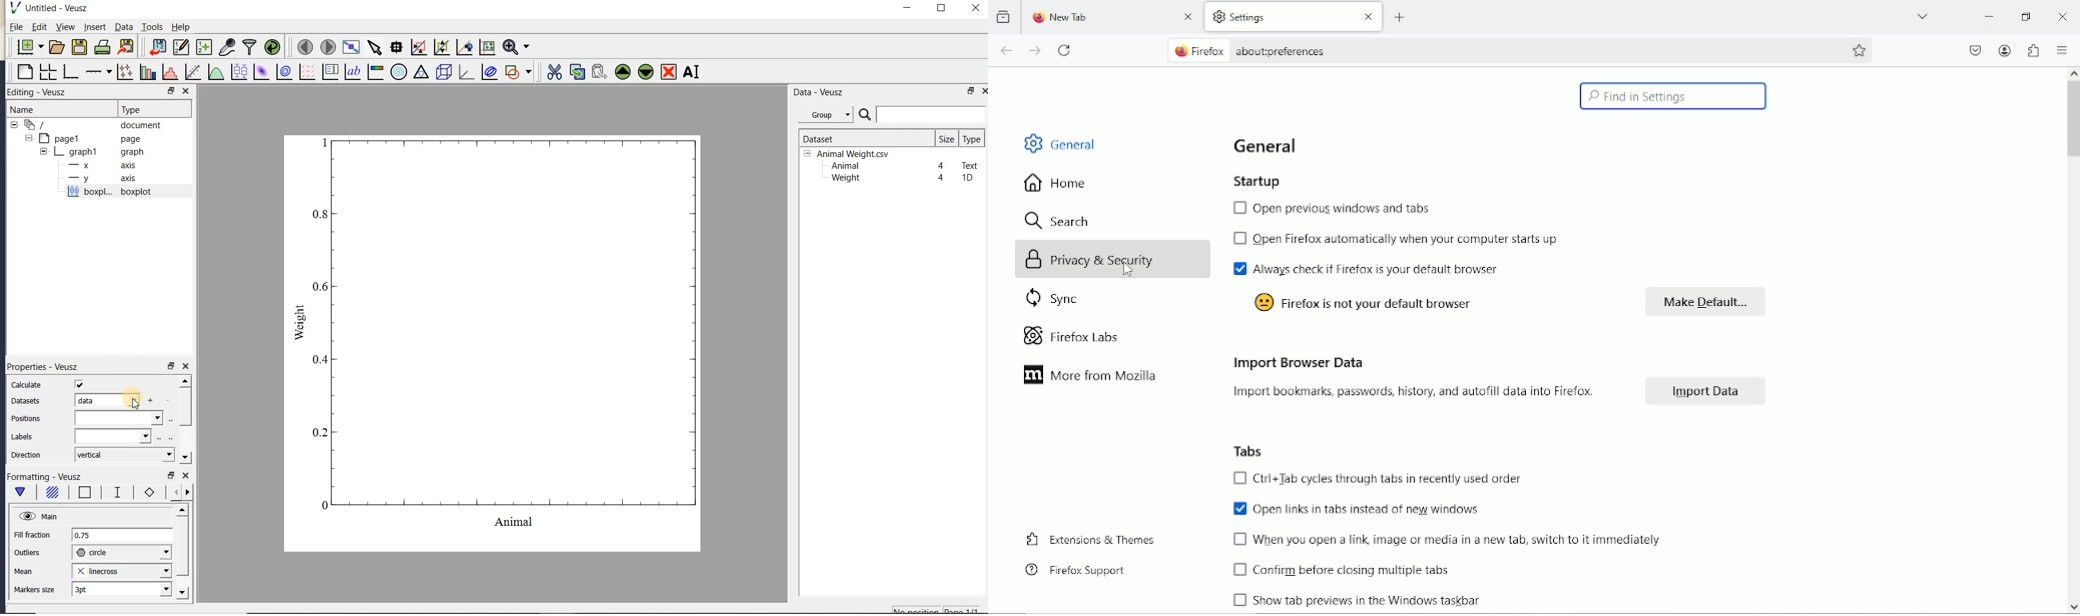 This screenshot has width=2100, height=616. Describe the element at coordinates (283, 71) in the screenshot. I see `plot a 2d dataset as contours` at that location.